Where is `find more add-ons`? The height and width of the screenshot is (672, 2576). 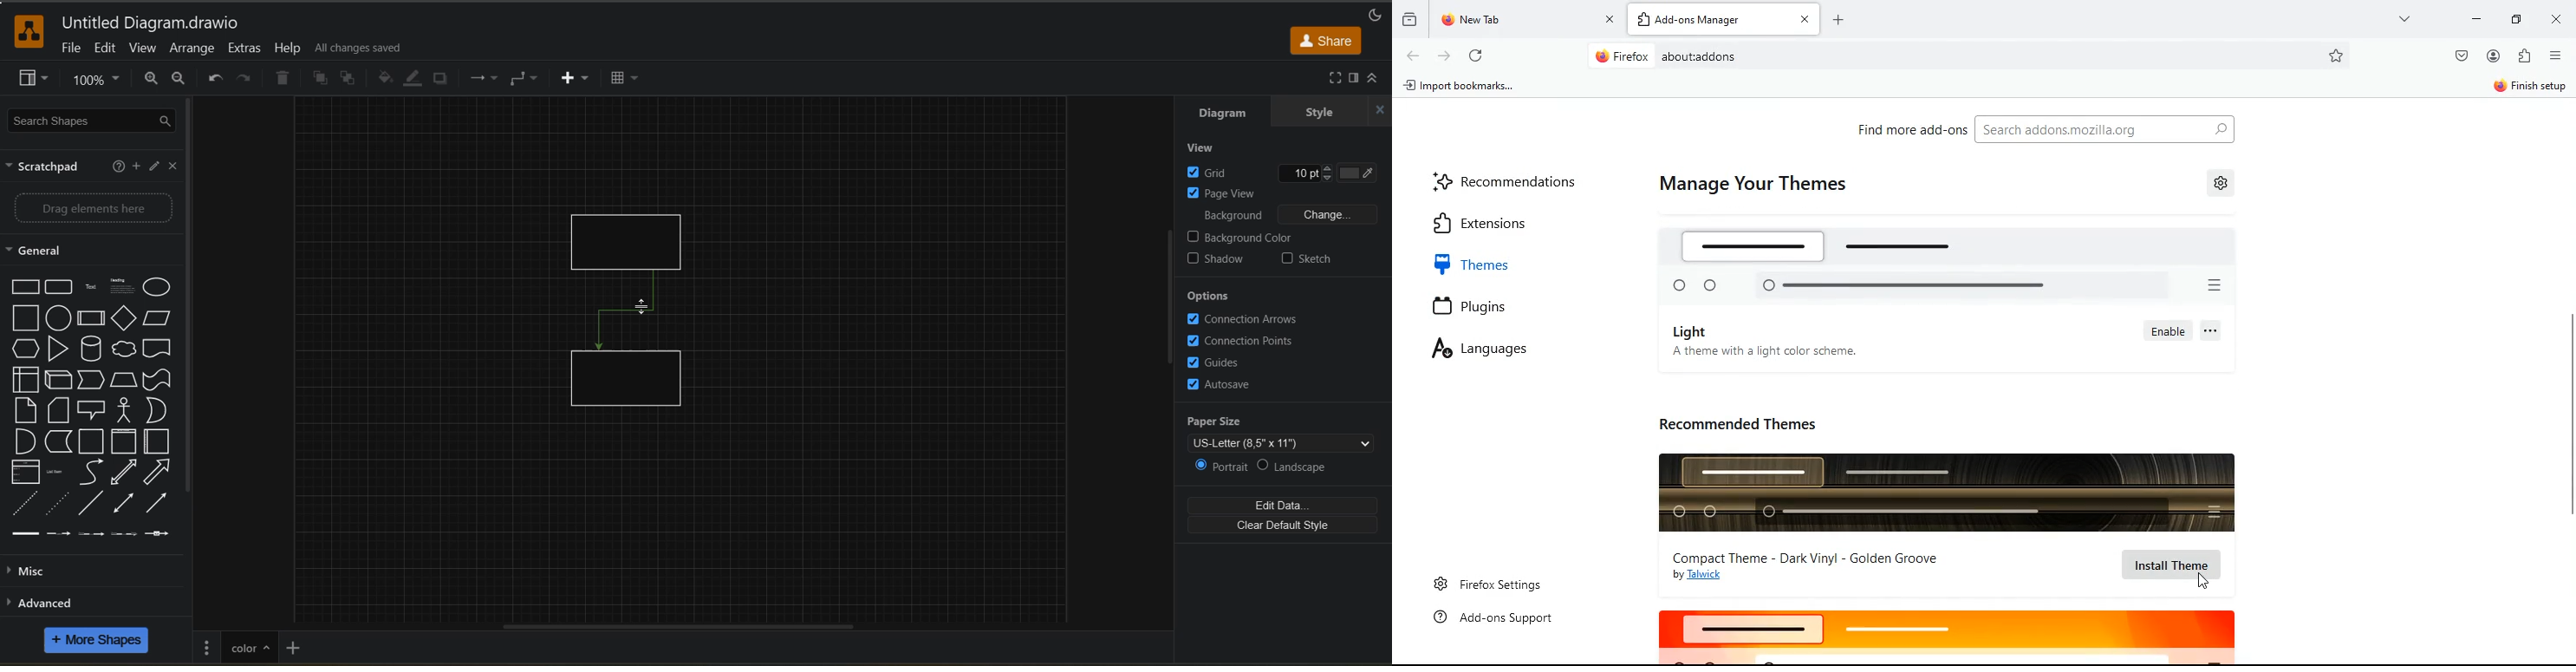 find more add-ons is located at coordinates (1906, 129).